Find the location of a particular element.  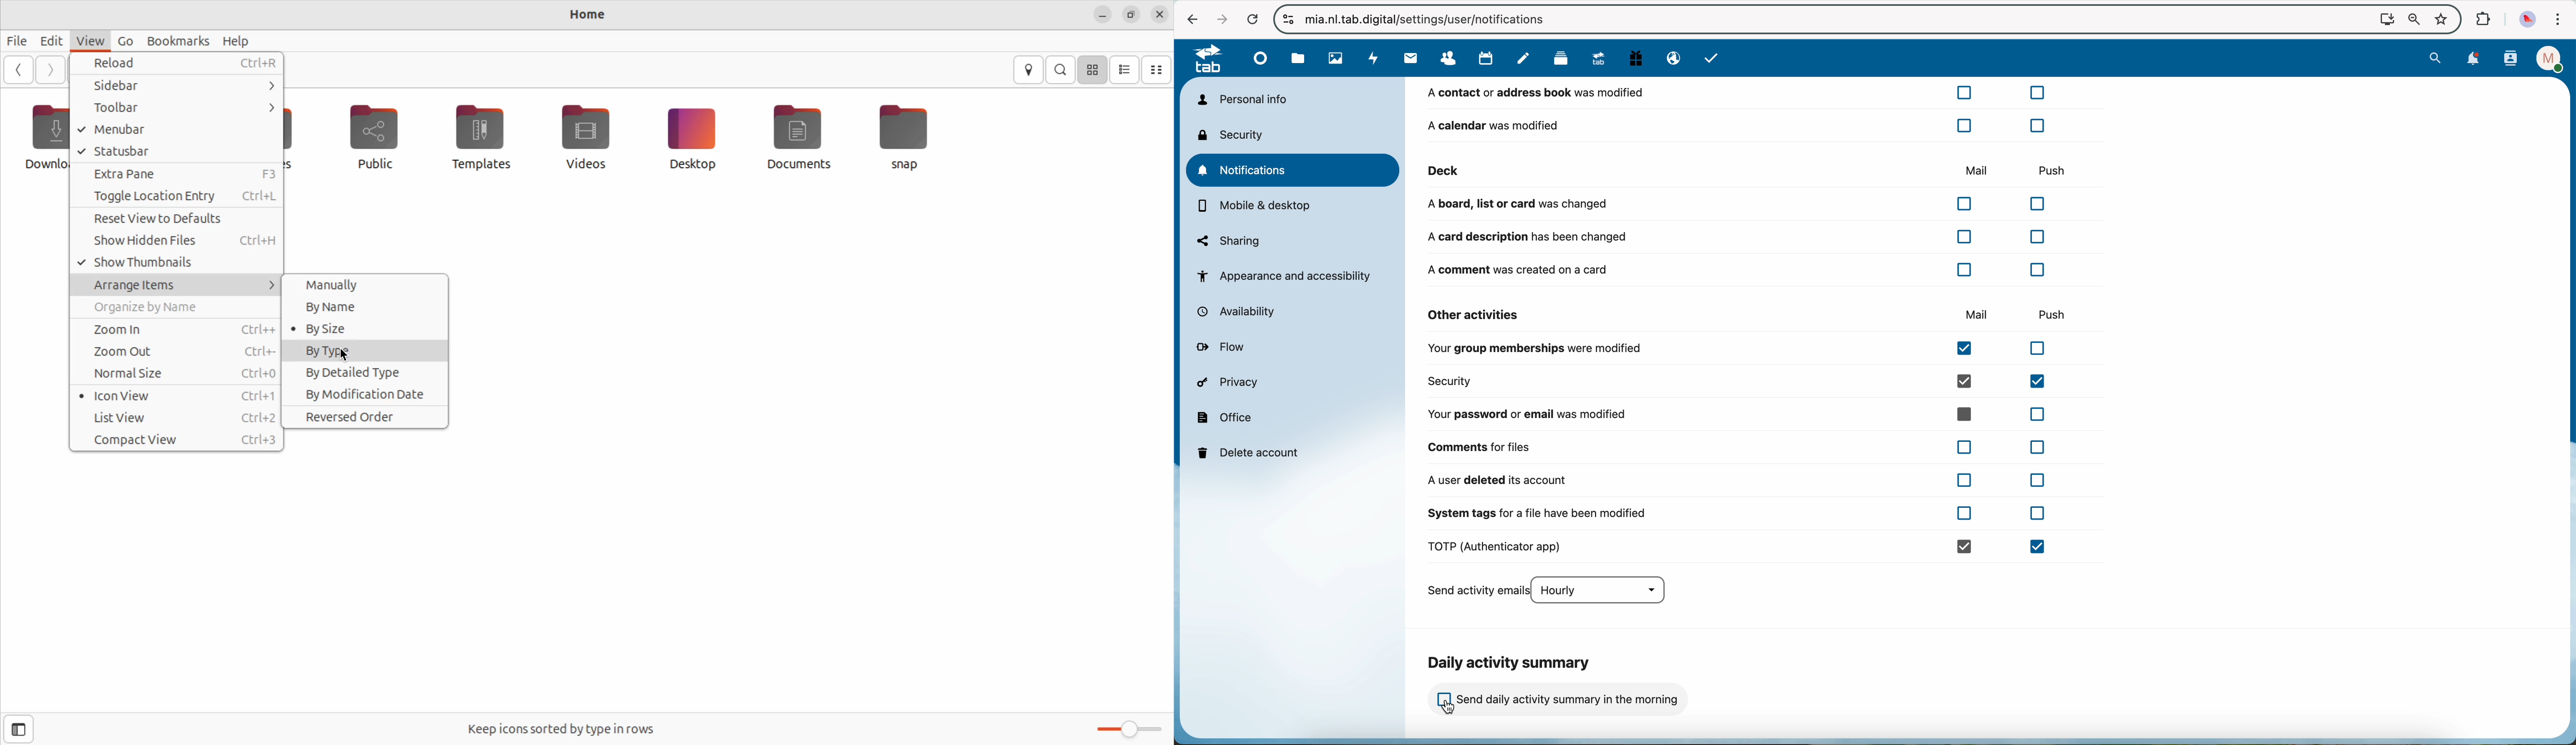

email is located at coordinates (1672, 59).